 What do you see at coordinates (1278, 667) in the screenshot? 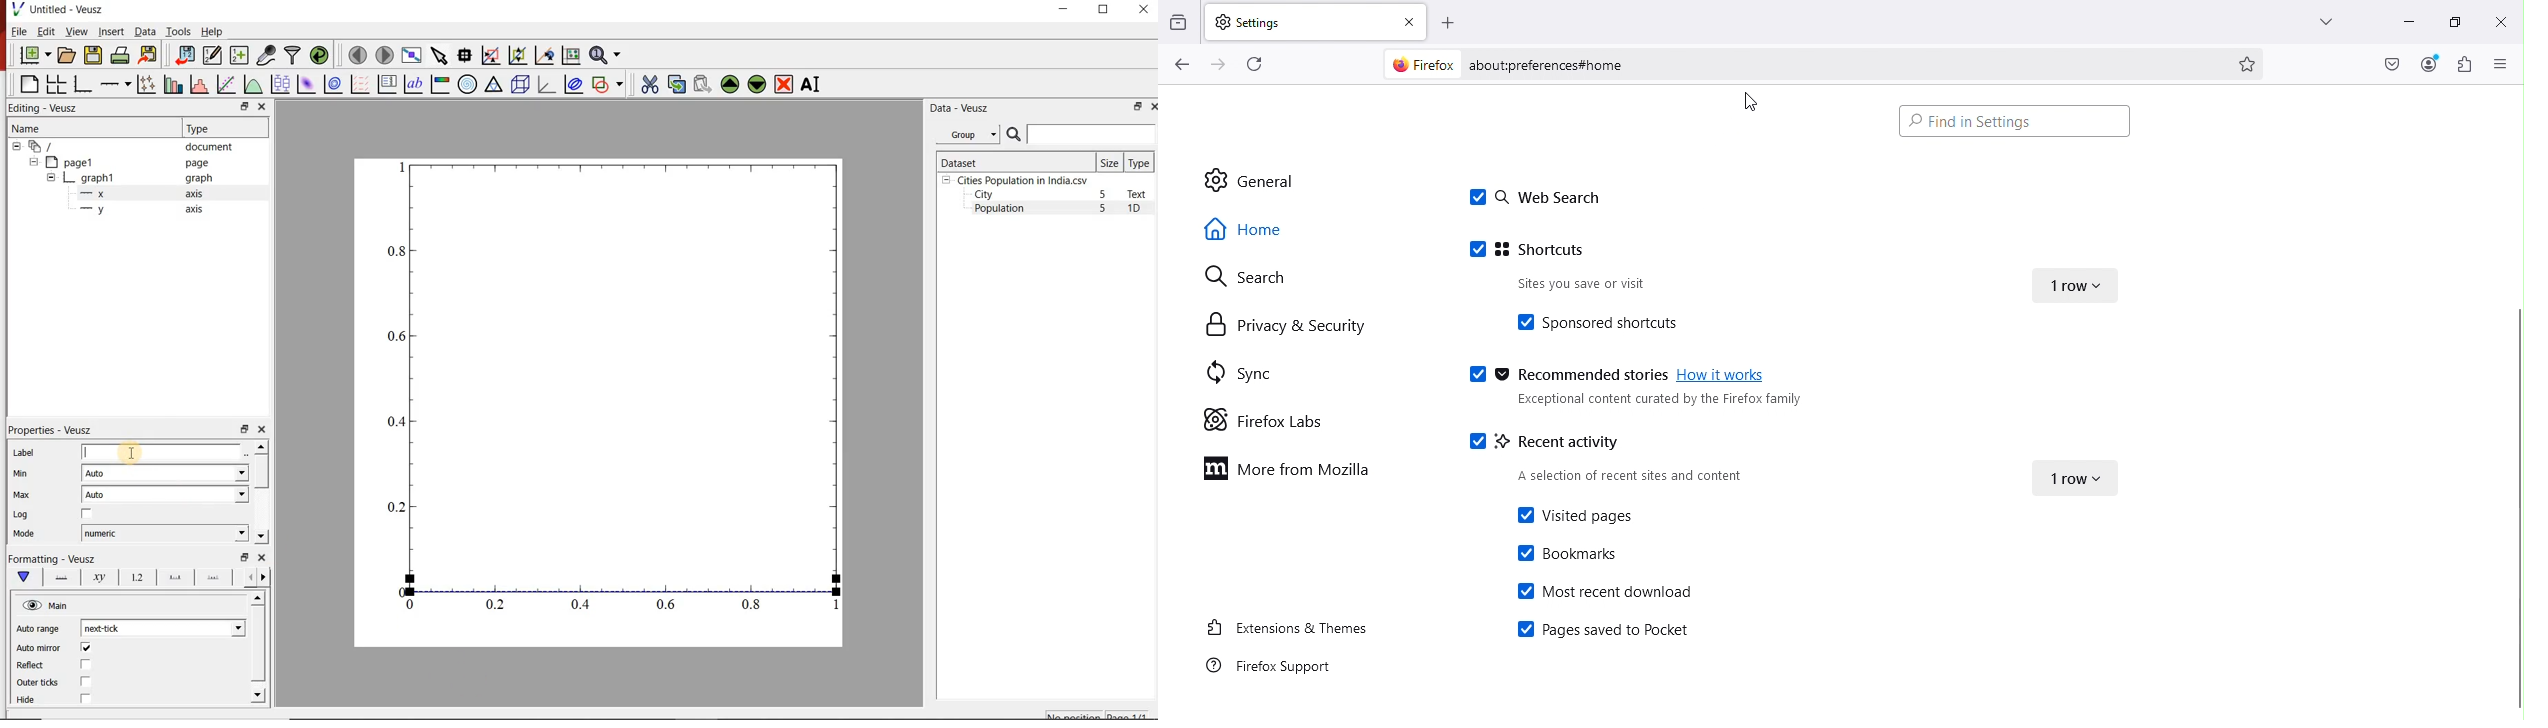
I see `Firefox support` at bounding box center [1278, 667].